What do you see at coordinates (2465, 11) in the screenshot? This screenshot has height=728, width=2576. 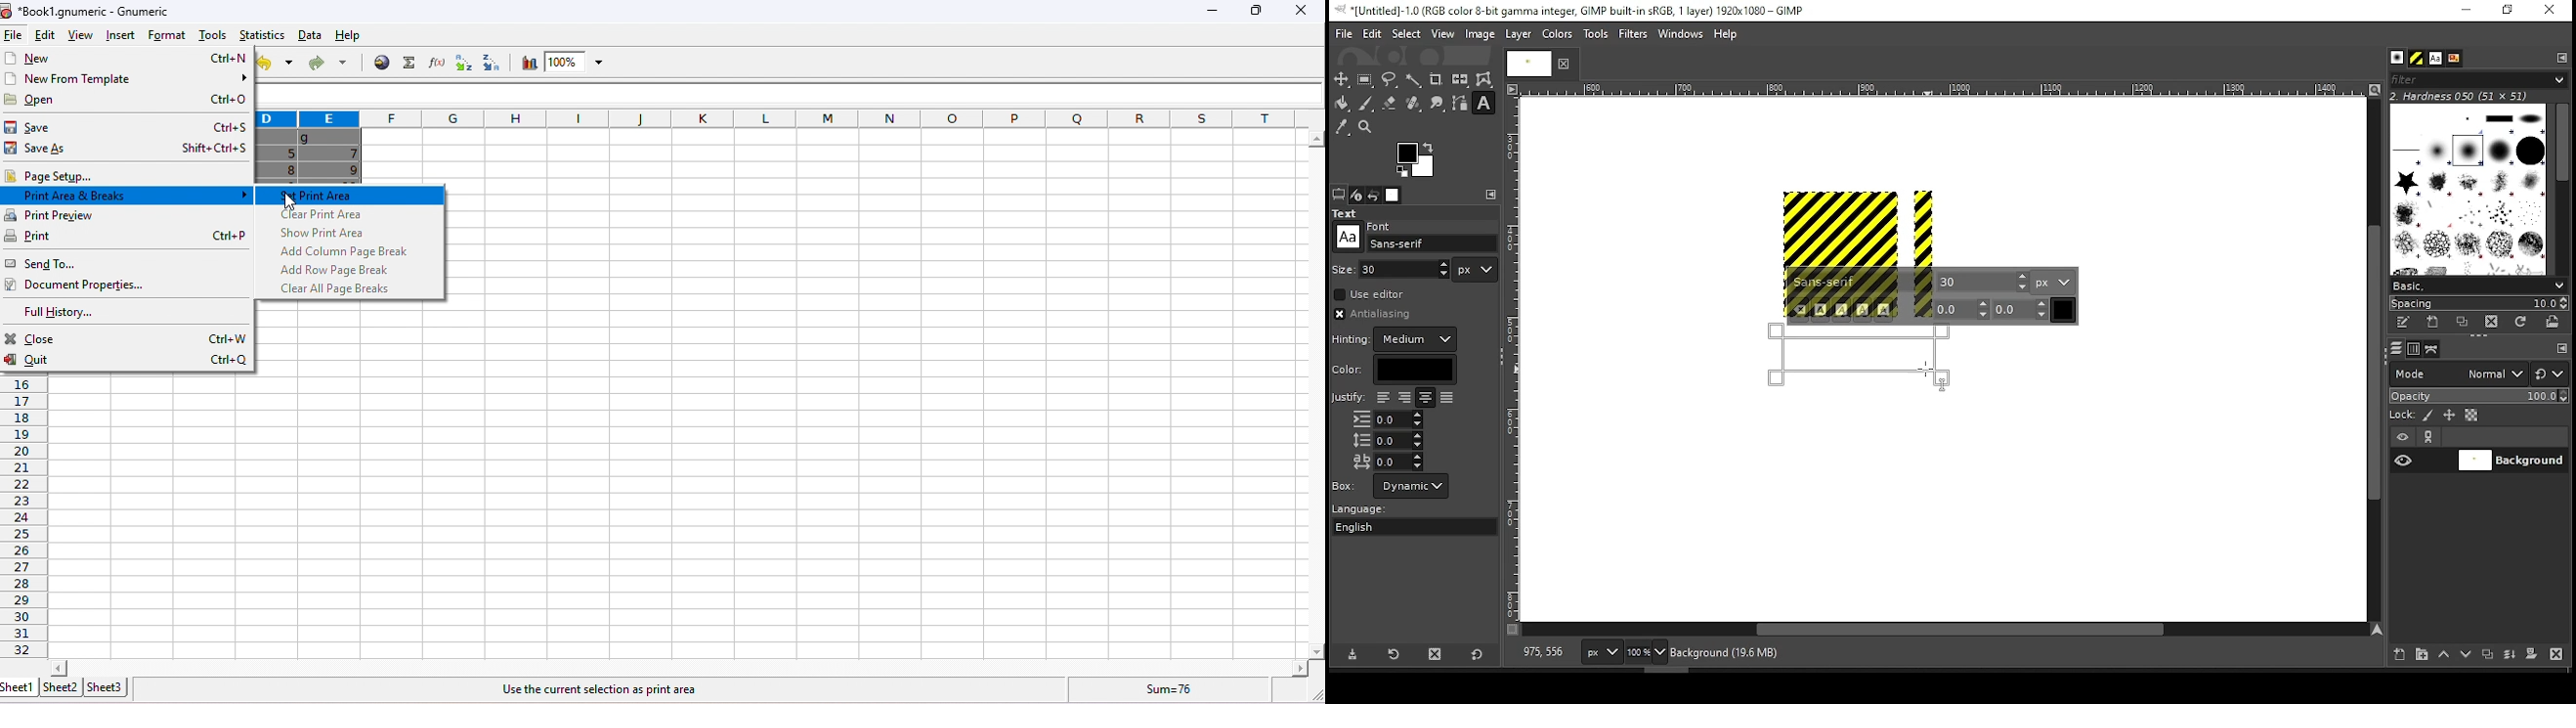 I see `minimize` at bounding box center [2465, 11].